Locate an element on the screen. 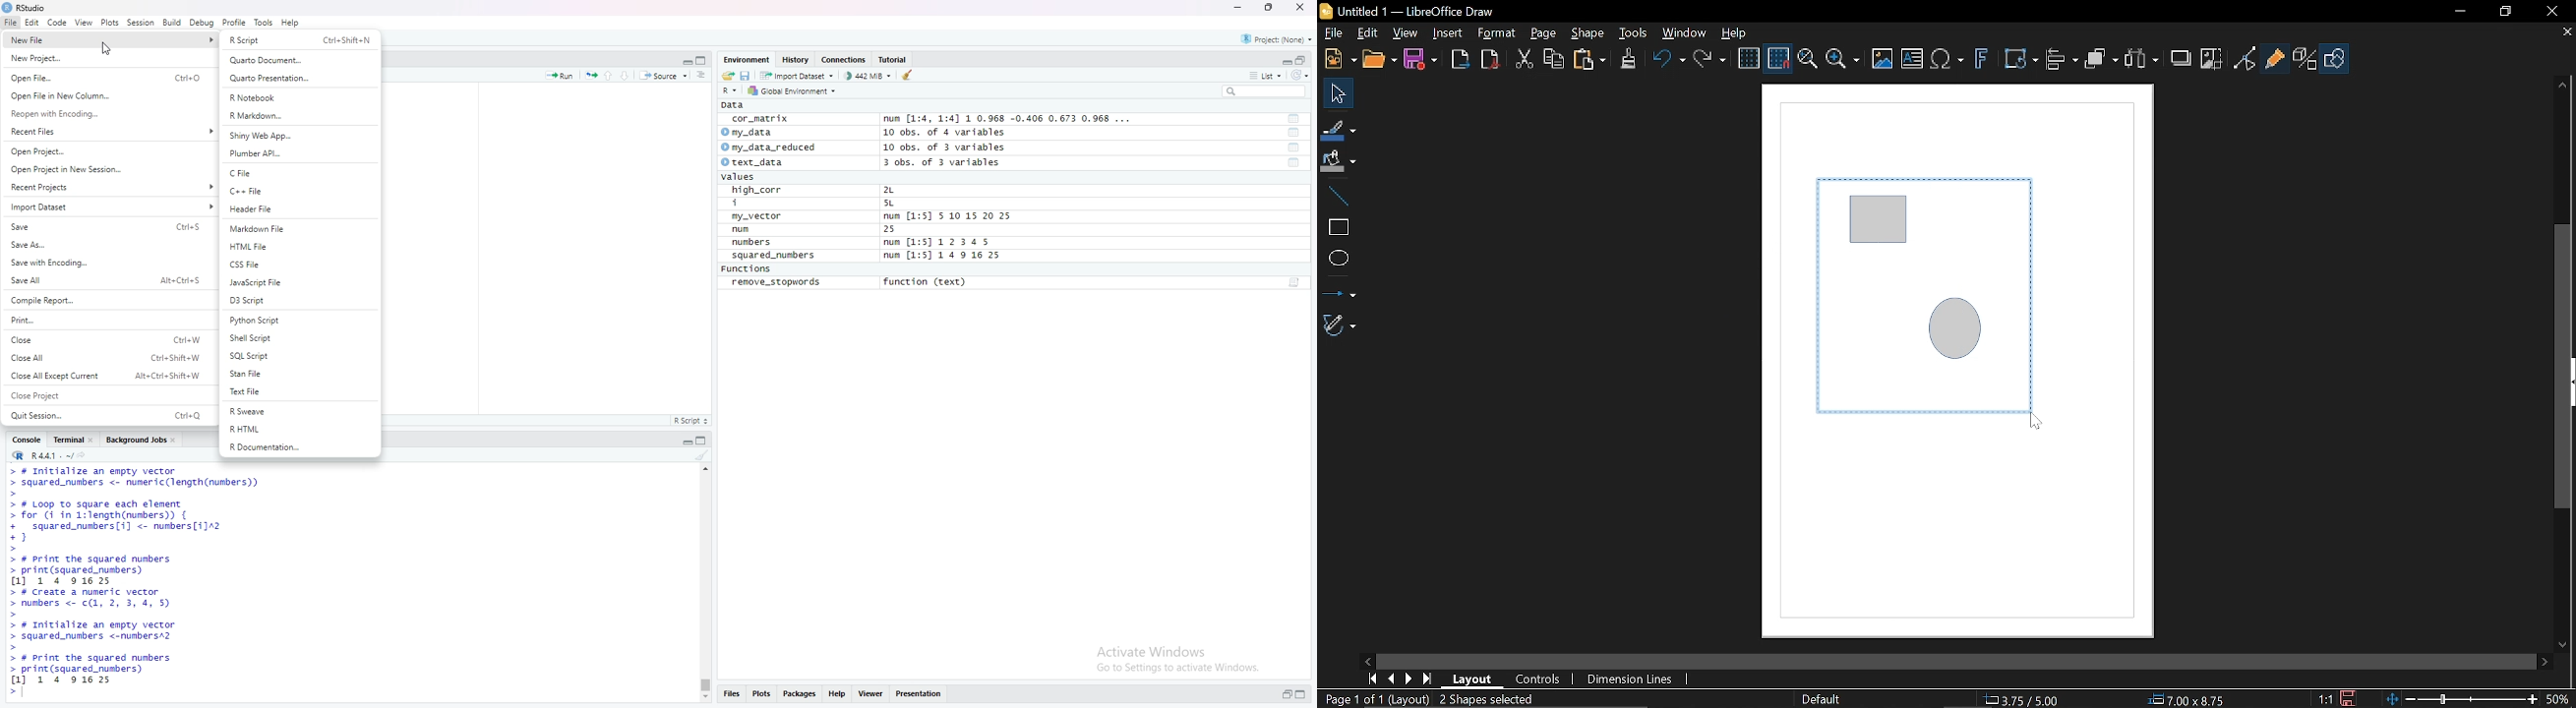 This screenshot has width=2576, height=728. i is located at coordinates (753, 202).